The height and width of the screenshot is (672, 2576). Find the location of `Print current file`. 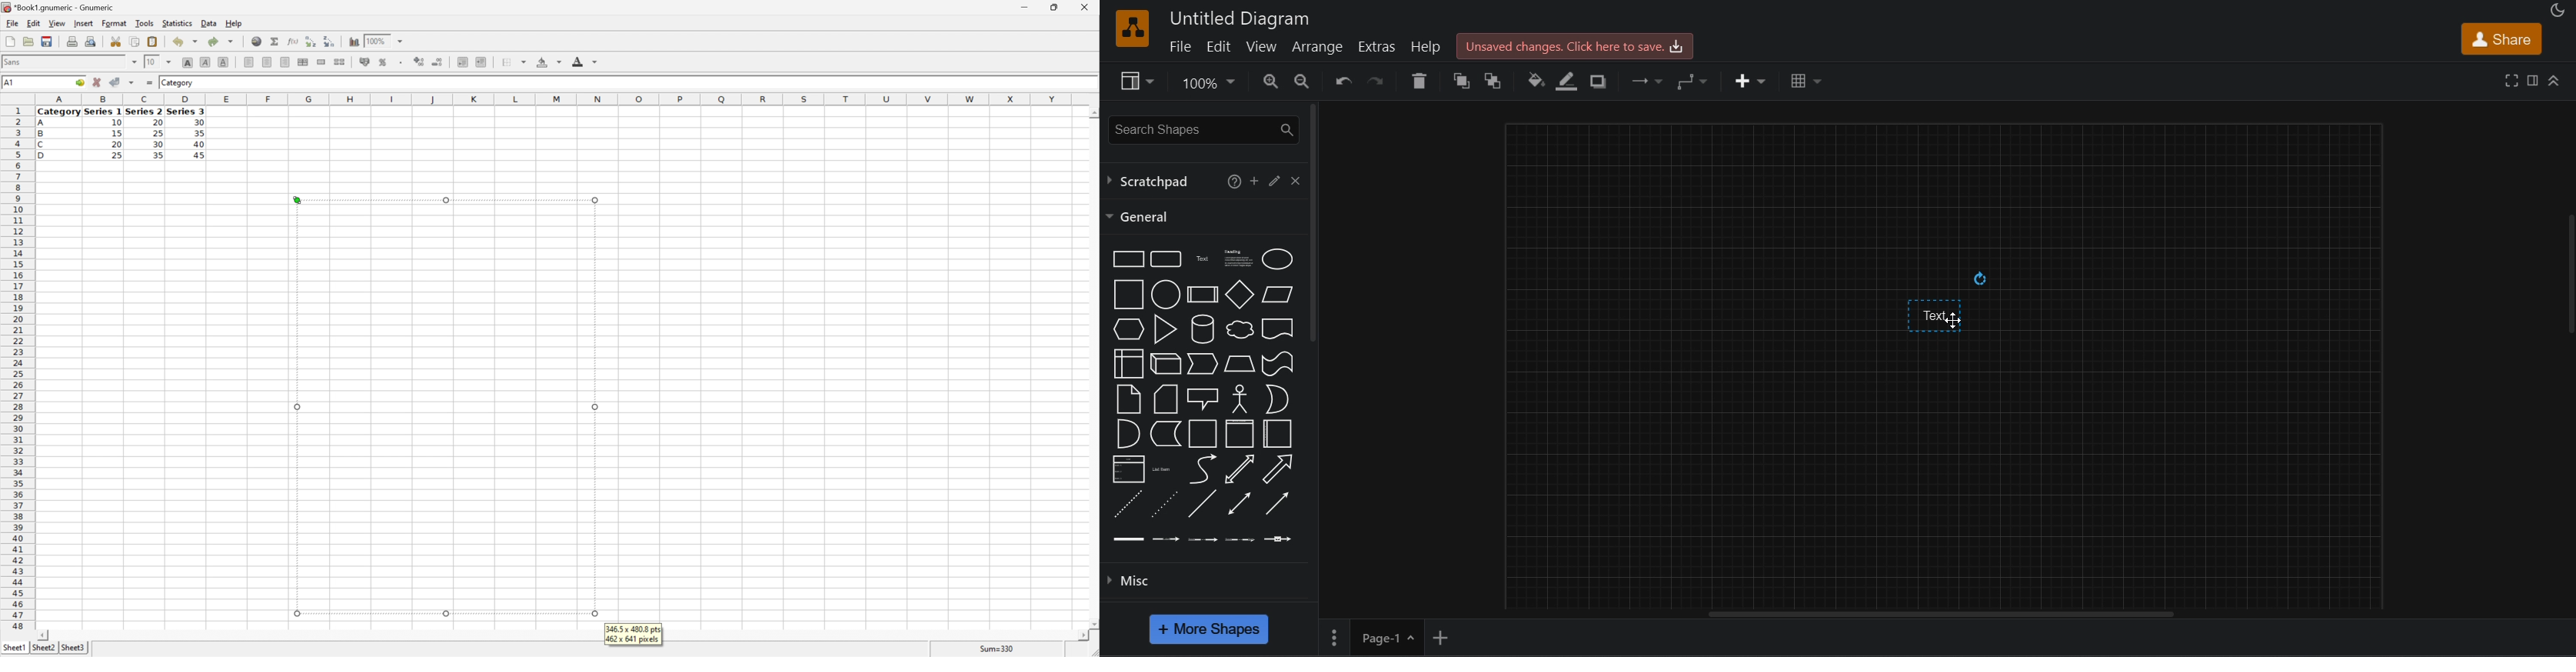

Print current file is located at coordinates (72, 43).